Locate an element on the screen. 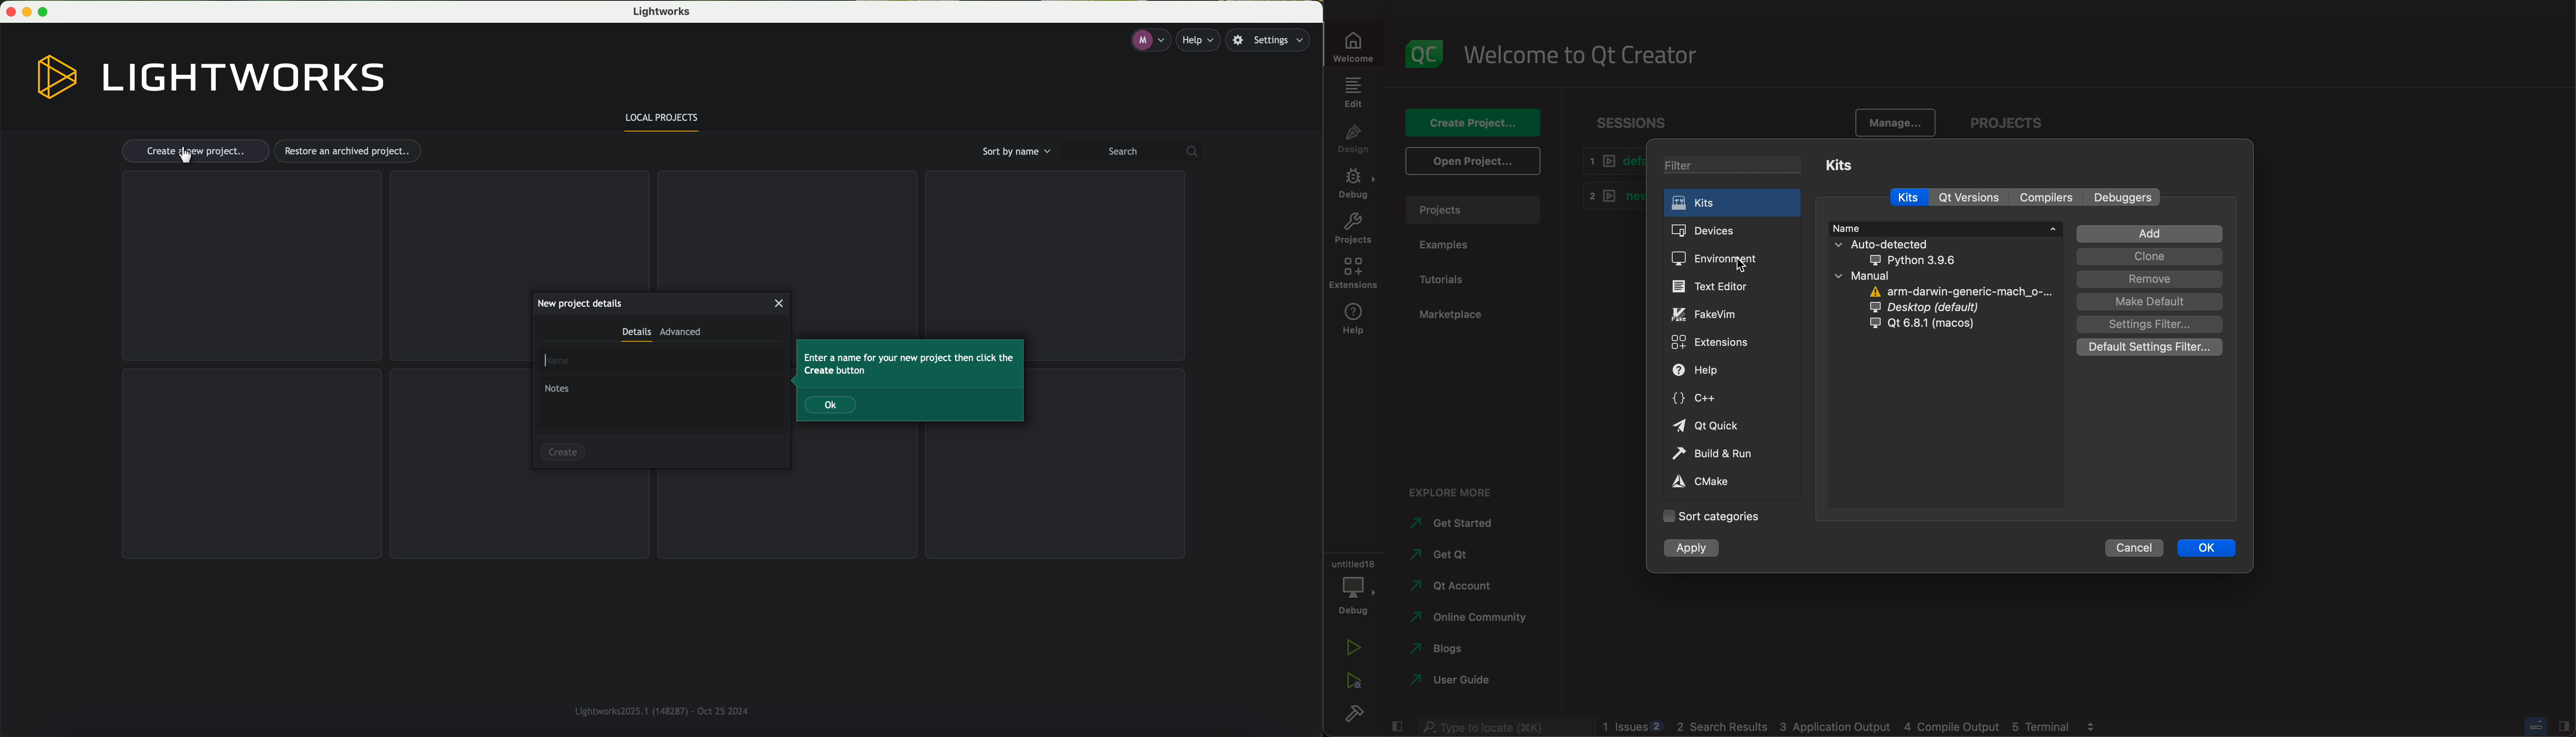 This screenshot has height=756, width=2576. logs is located at coordinates (1852, 727).